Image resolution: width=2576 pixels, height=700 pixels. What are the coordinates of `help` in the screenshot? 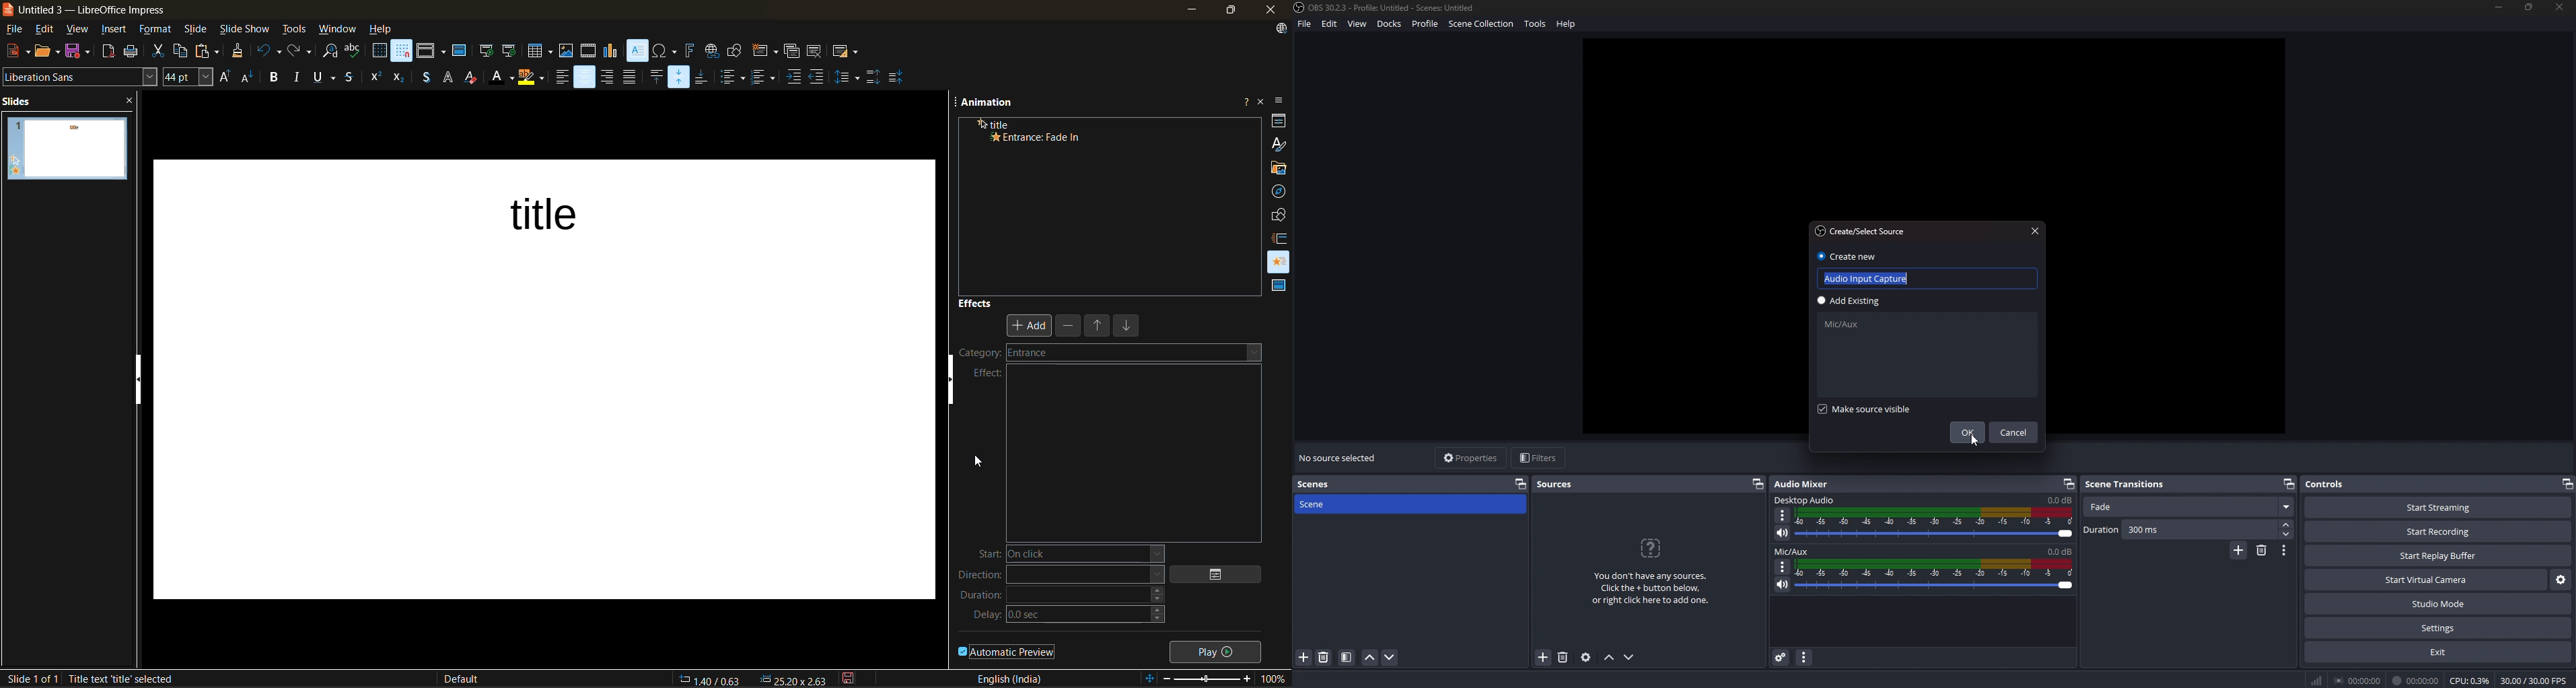 It's located at (1569, 25).